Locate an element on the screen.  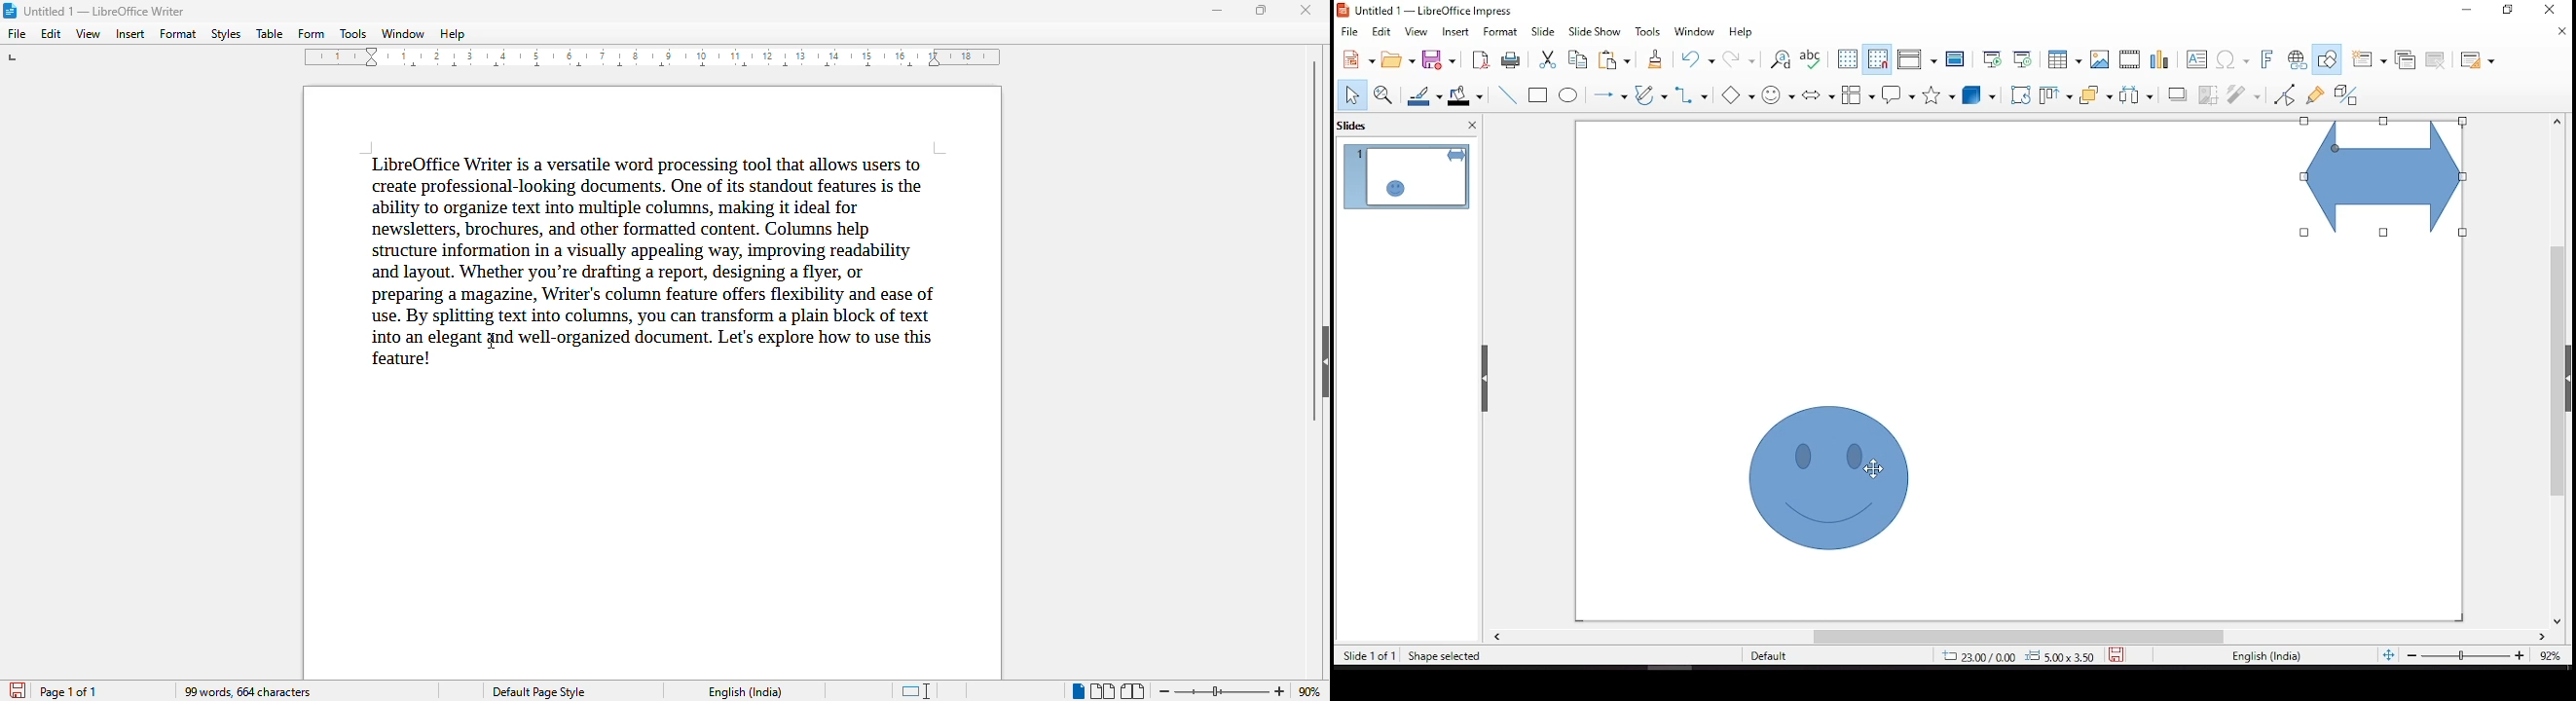
scroll bar is located at coordinates (2552, 370).